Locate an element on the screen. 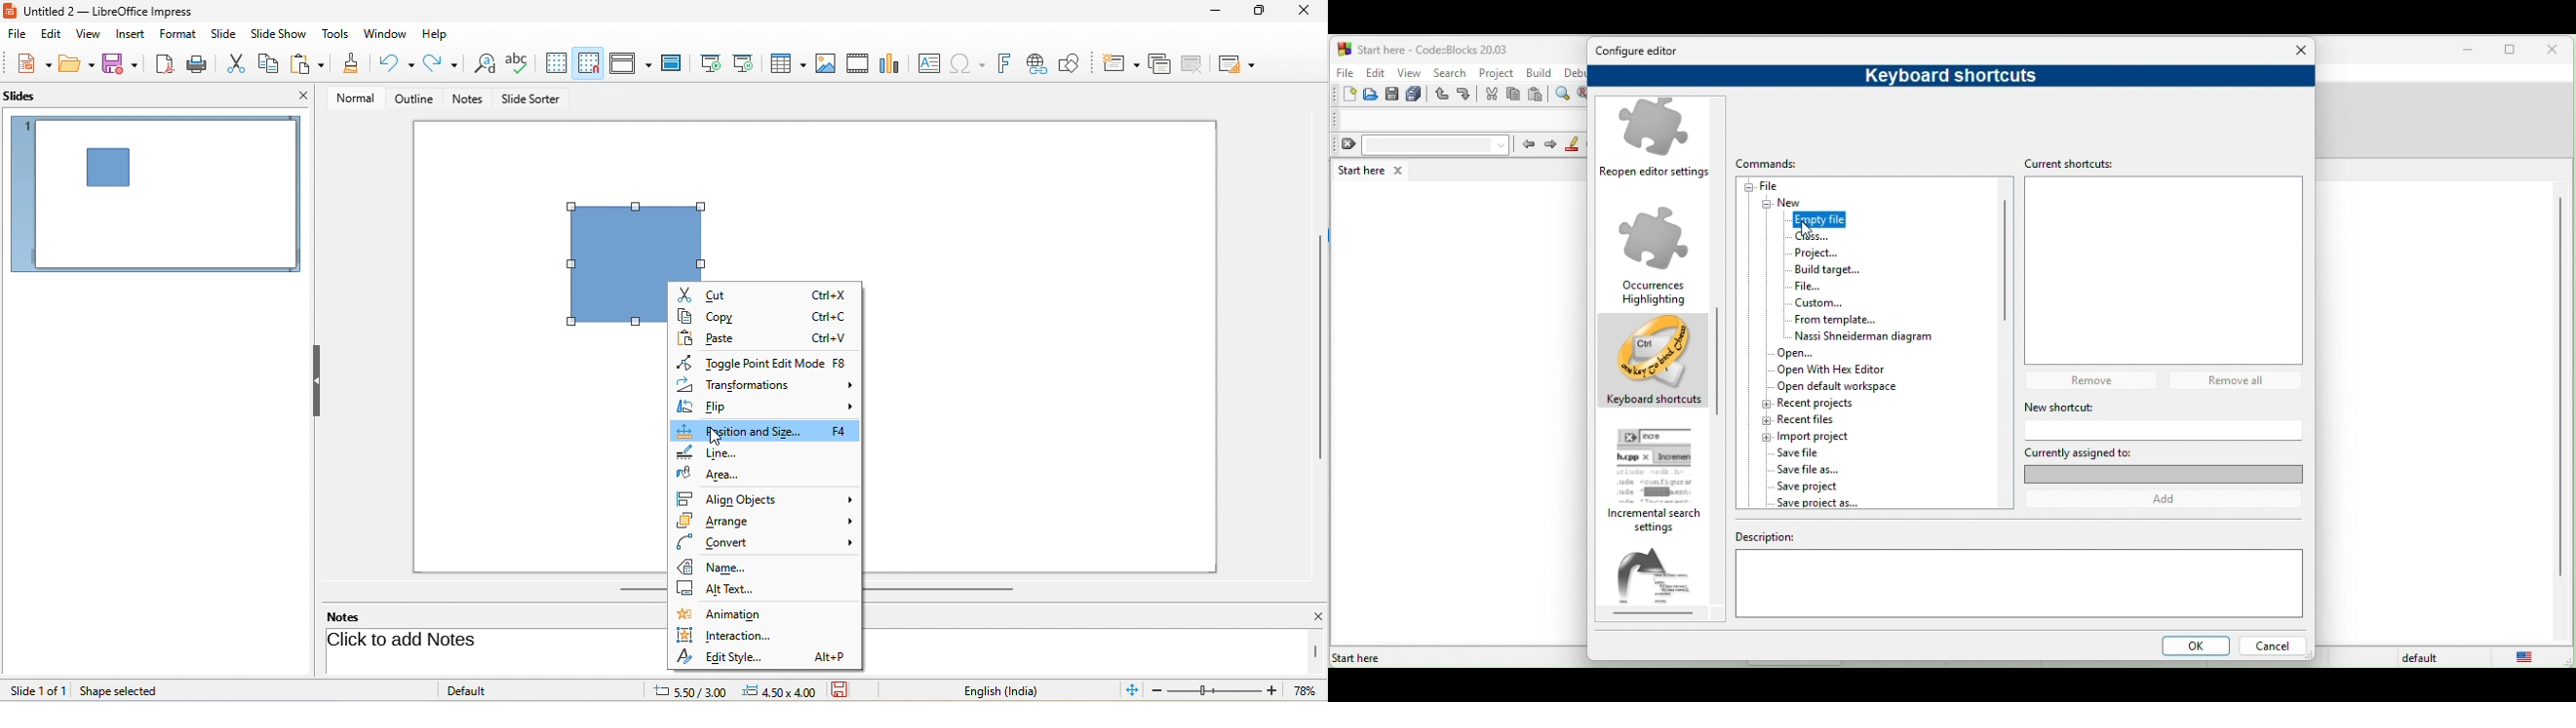  incremental search setting is located at coordinates (1660, 481).